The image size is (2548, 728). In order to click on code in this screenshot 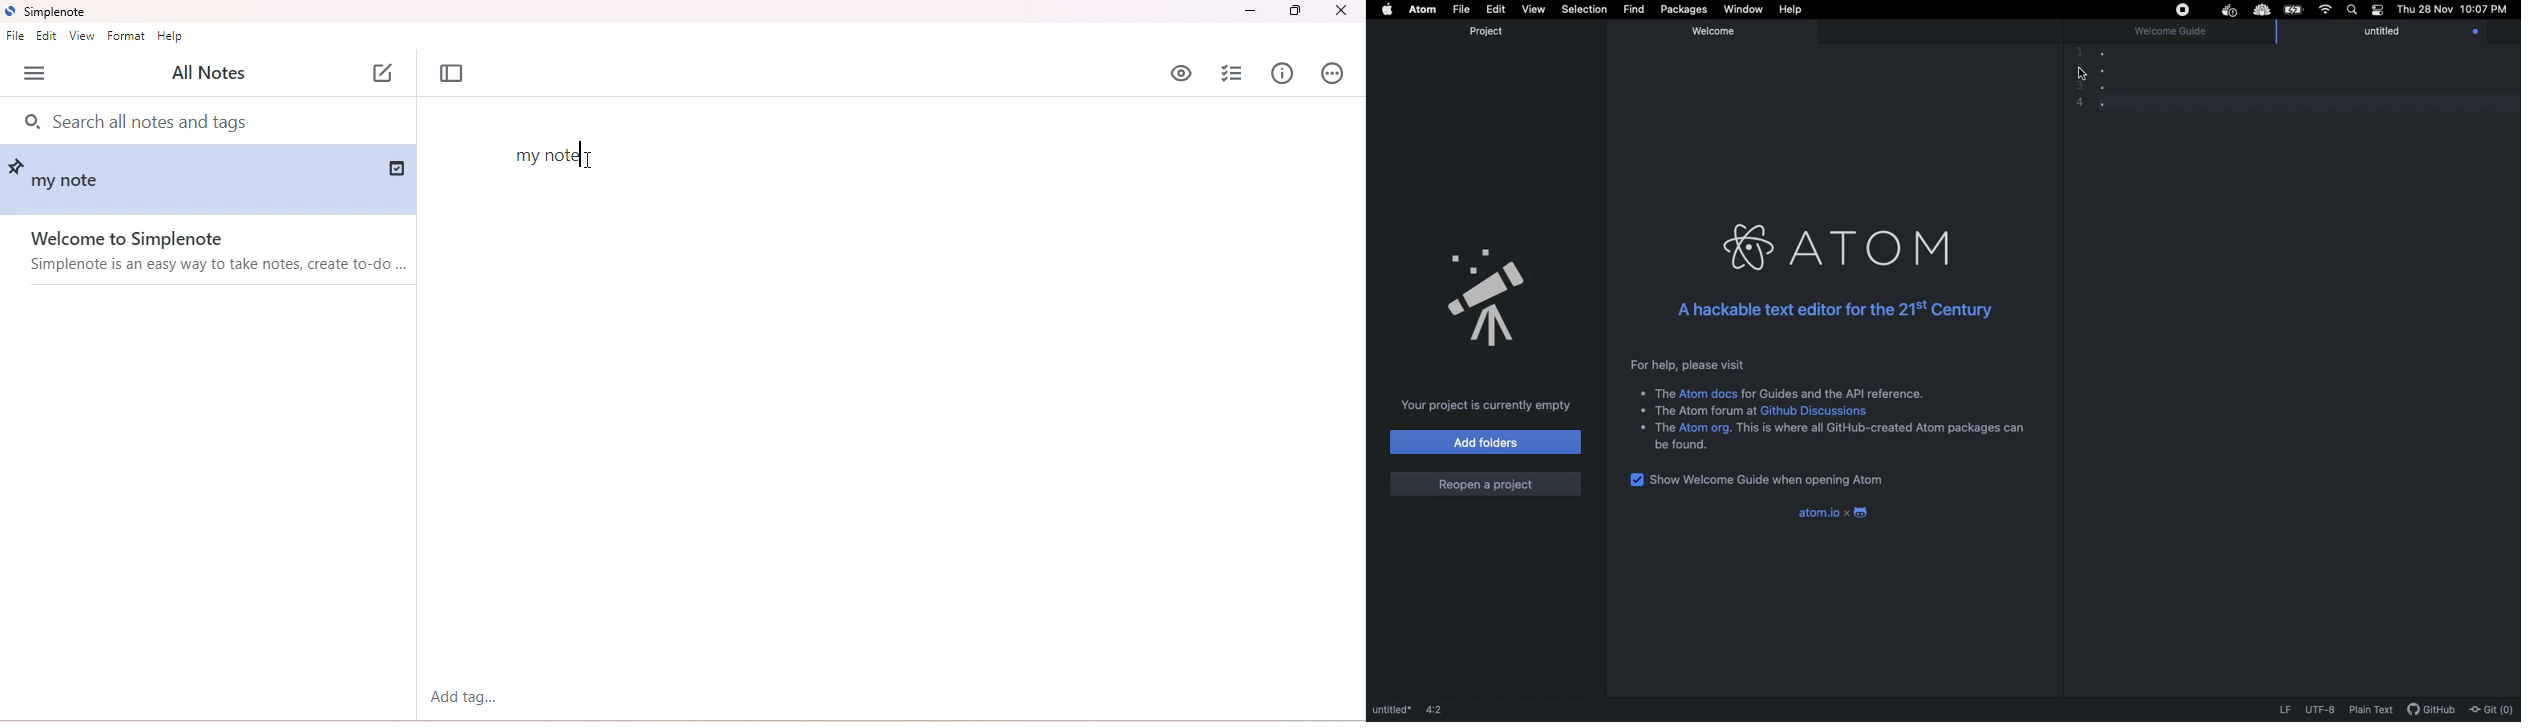, I will do `click(2123, 79)`.